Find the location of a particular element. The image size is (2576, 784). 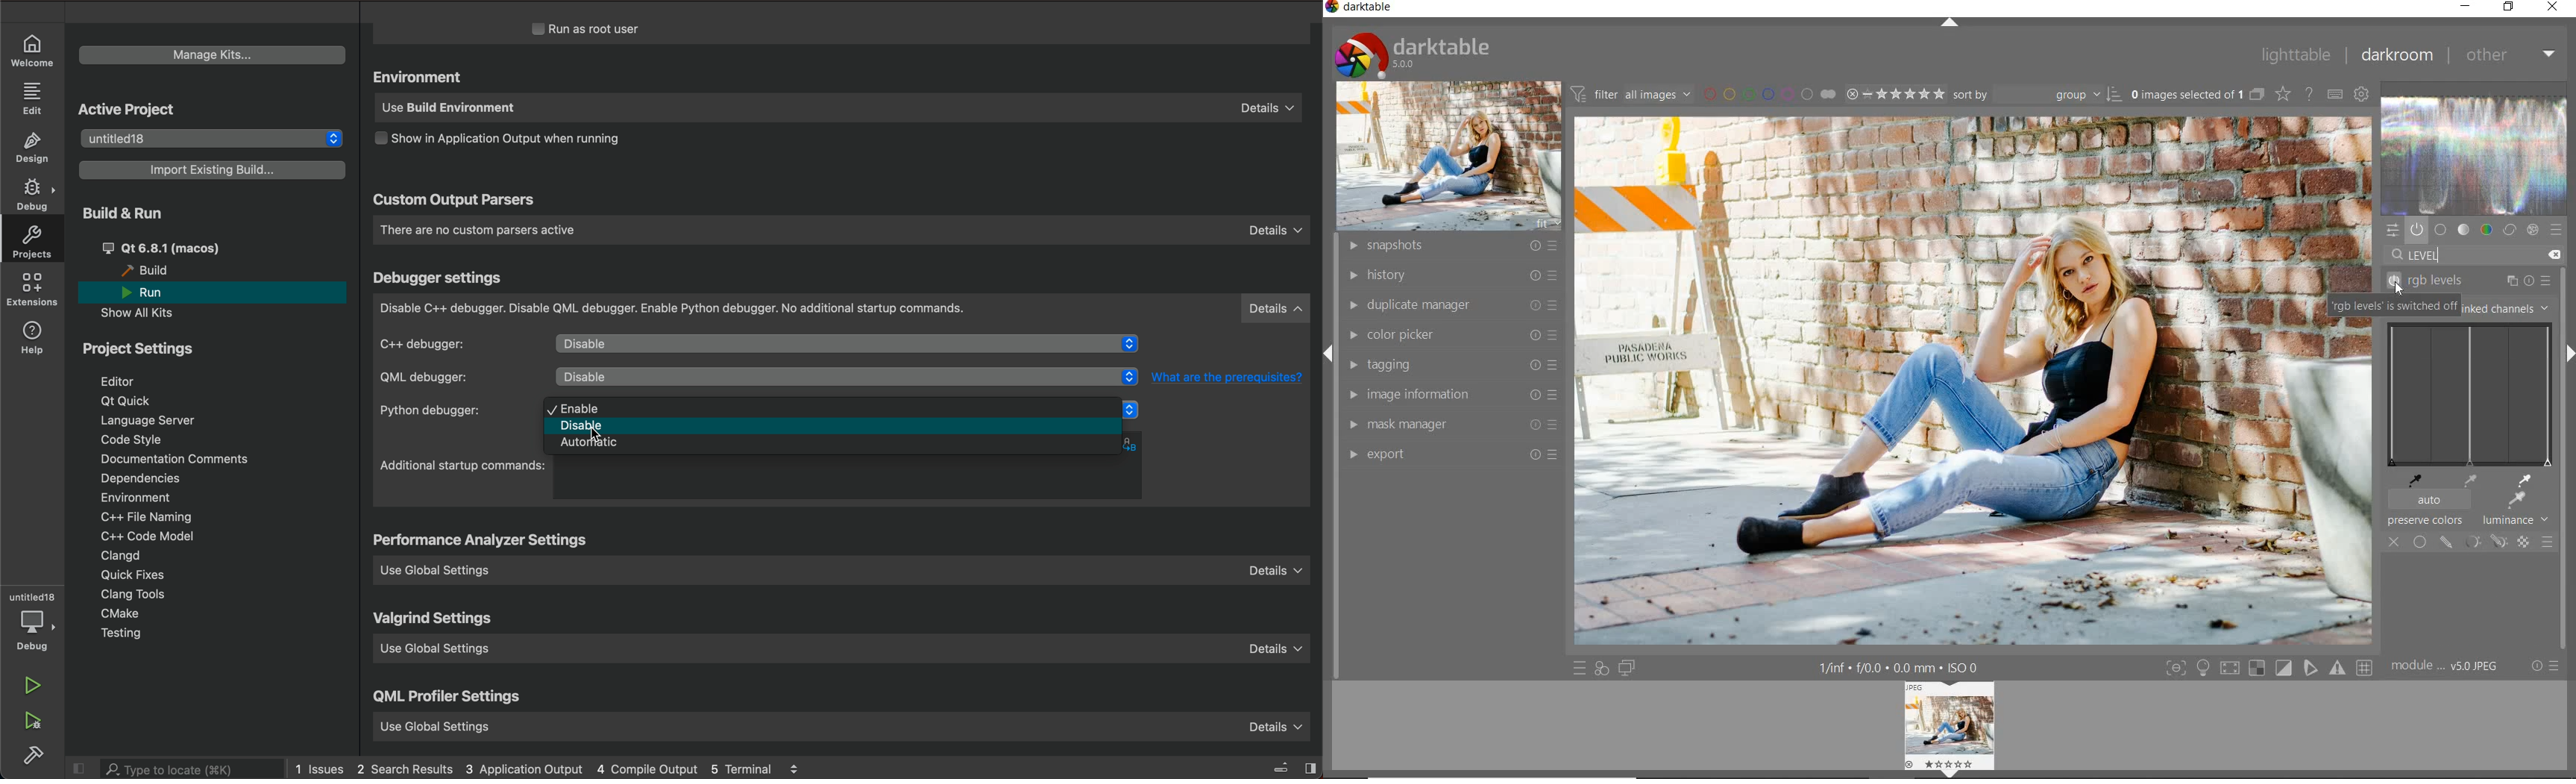

untitled is located at coordinates (33, 598).